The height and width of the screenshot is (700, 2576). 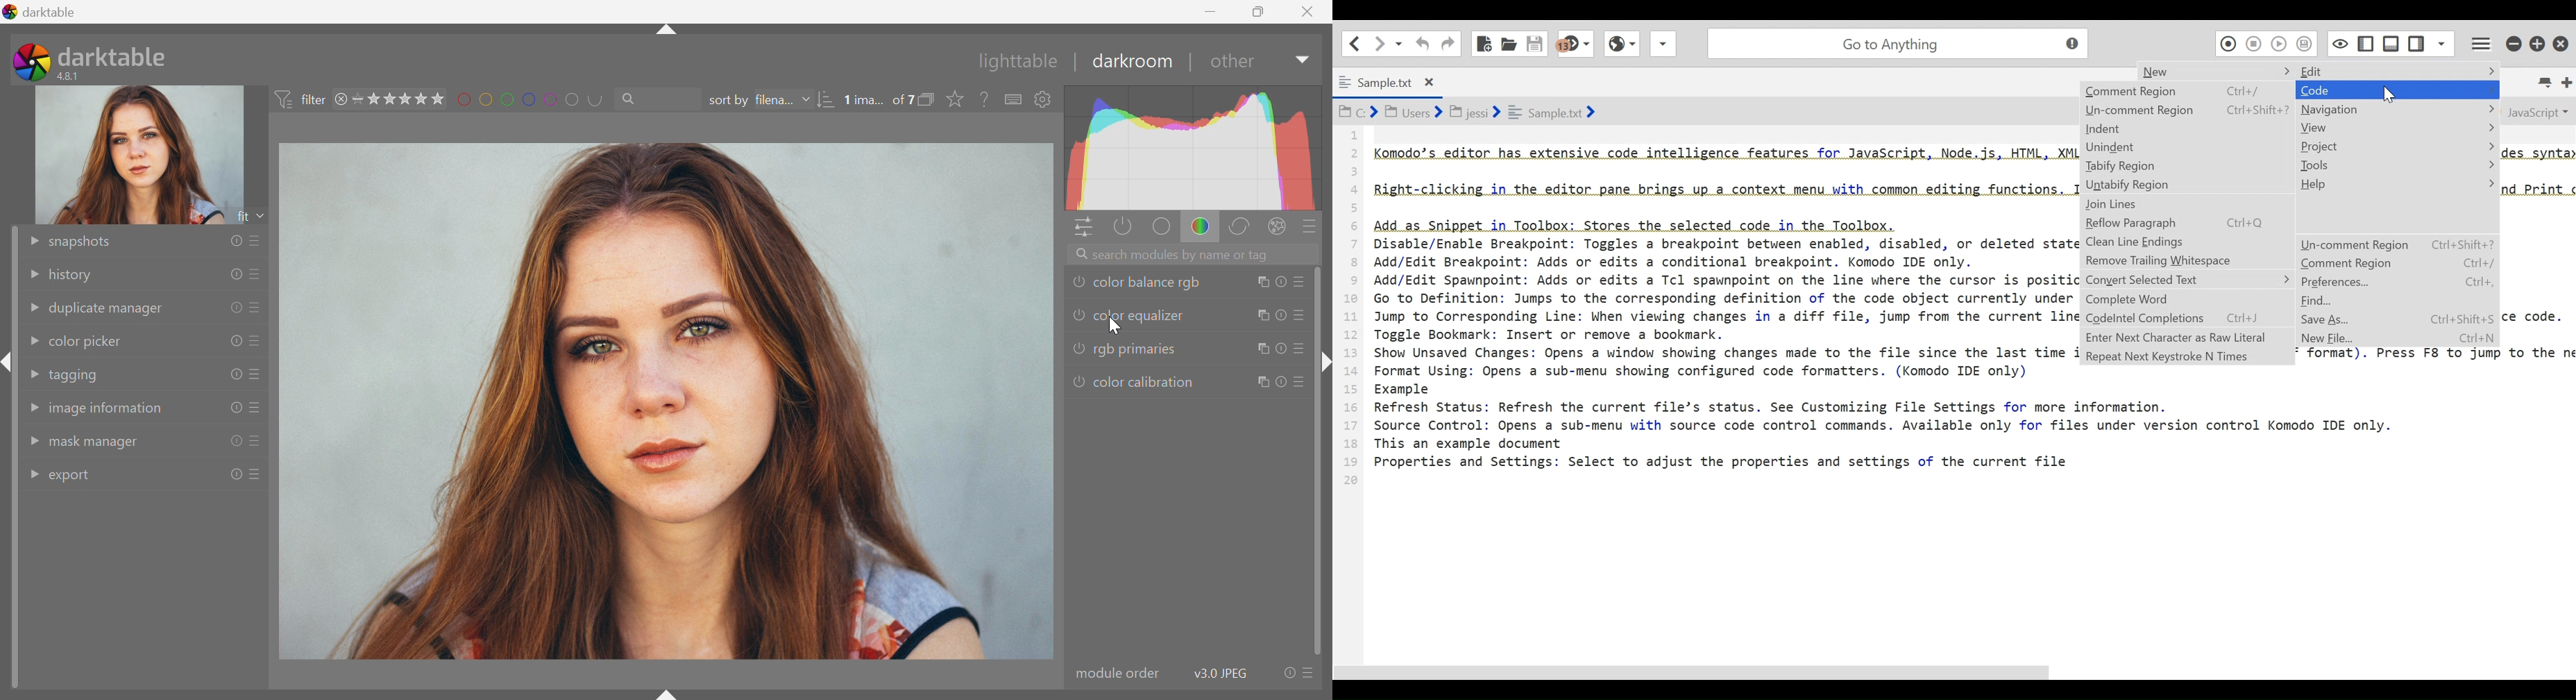 I want to click on reset, so click(x=232, y=341).